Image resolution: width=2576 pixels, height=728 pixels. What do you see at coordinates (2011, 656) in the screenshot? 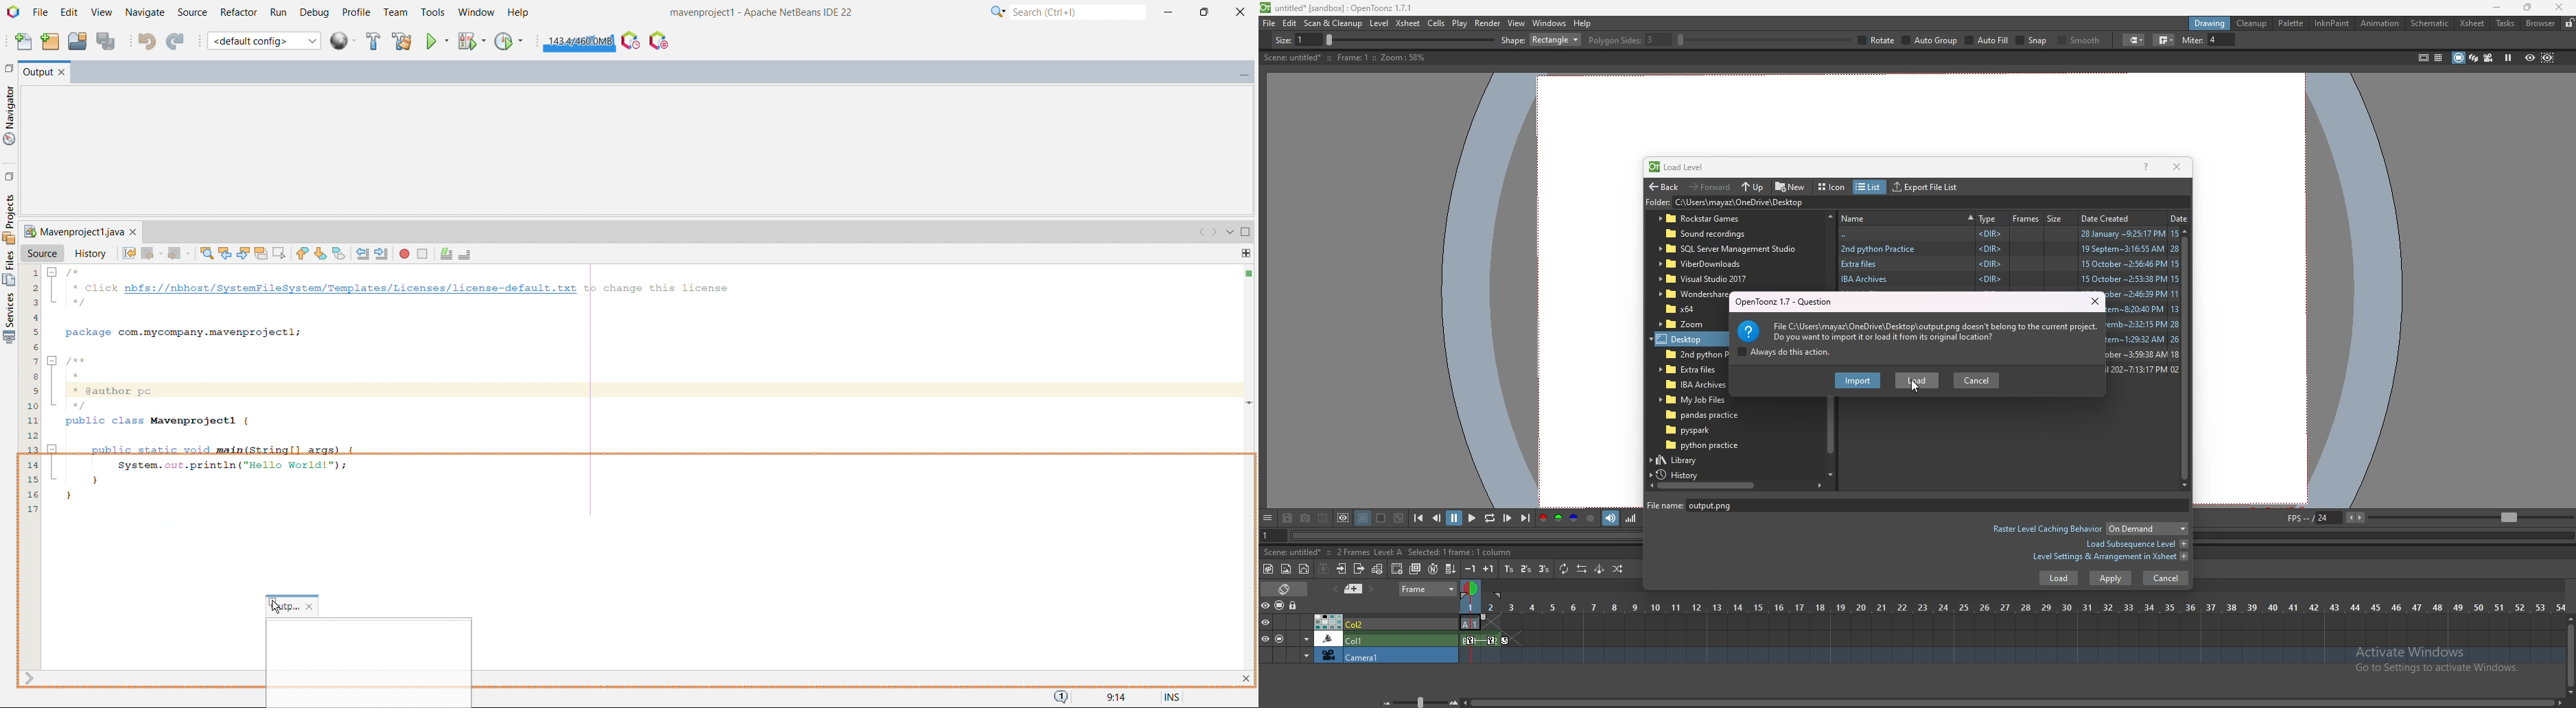
I see `timeline` at bounding box center [2011, 656].